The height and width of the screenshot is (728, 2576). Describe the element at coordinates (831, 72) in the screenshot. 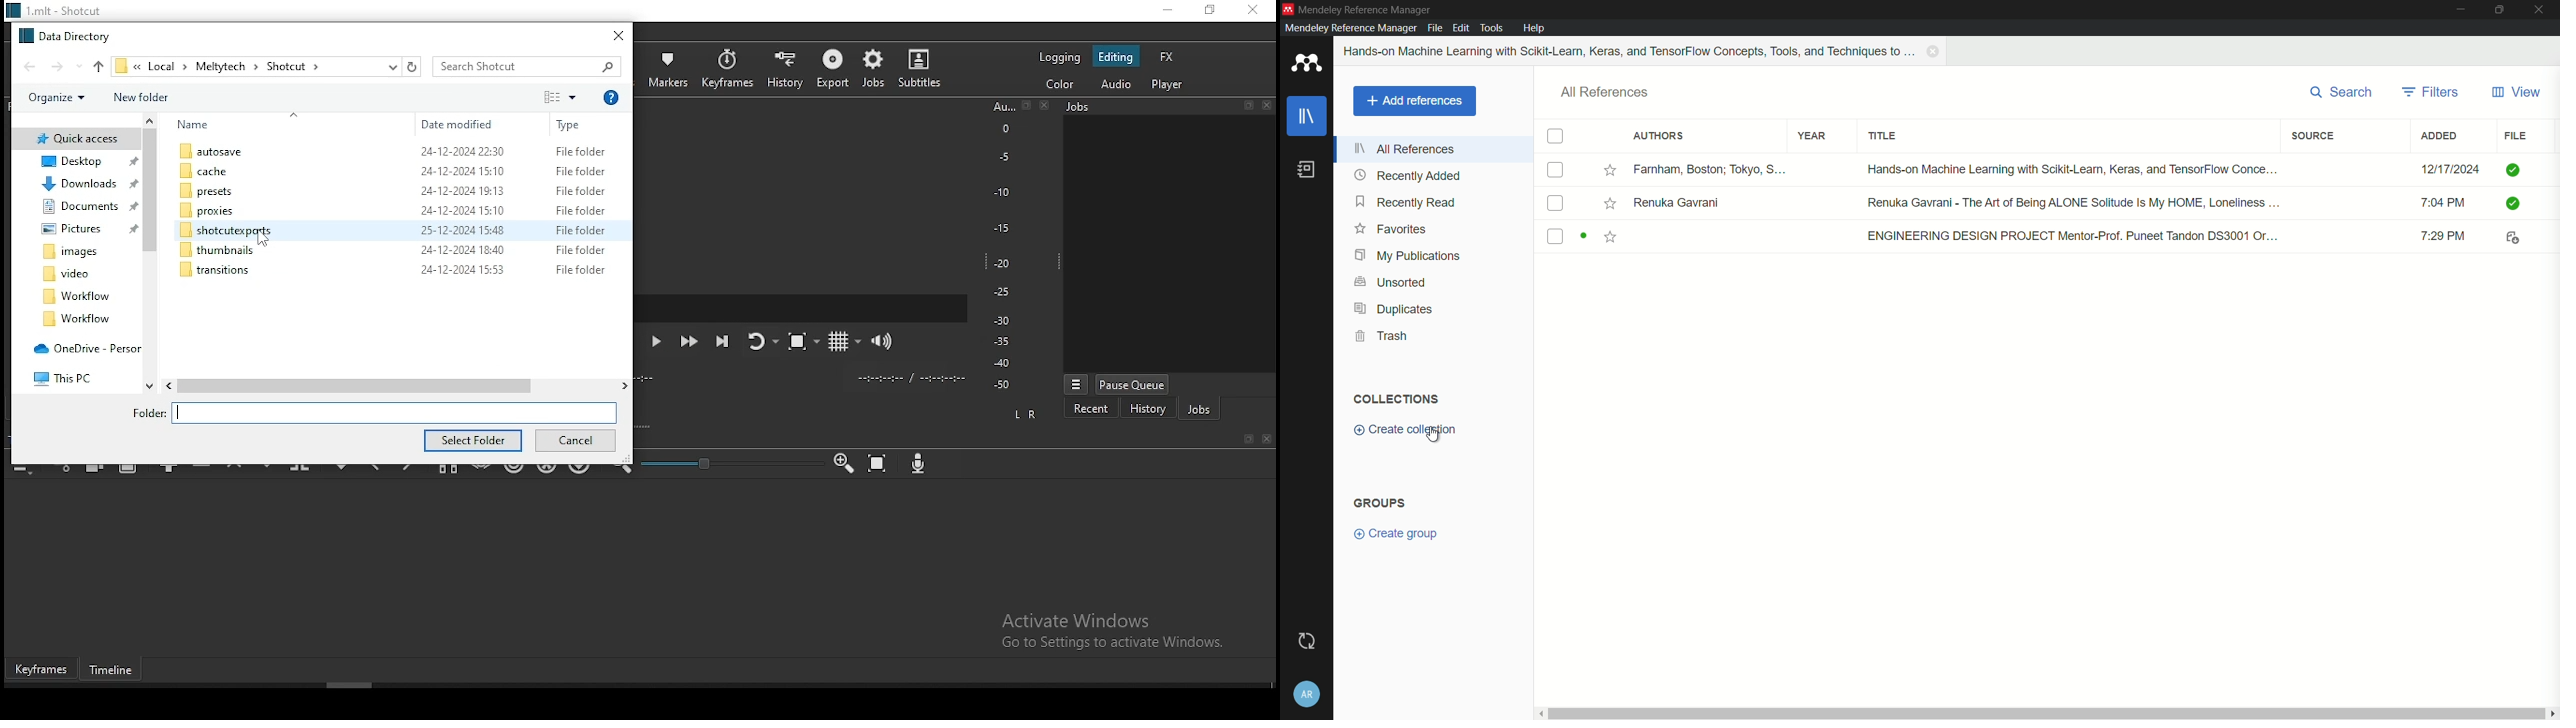

I see `export` at that location.